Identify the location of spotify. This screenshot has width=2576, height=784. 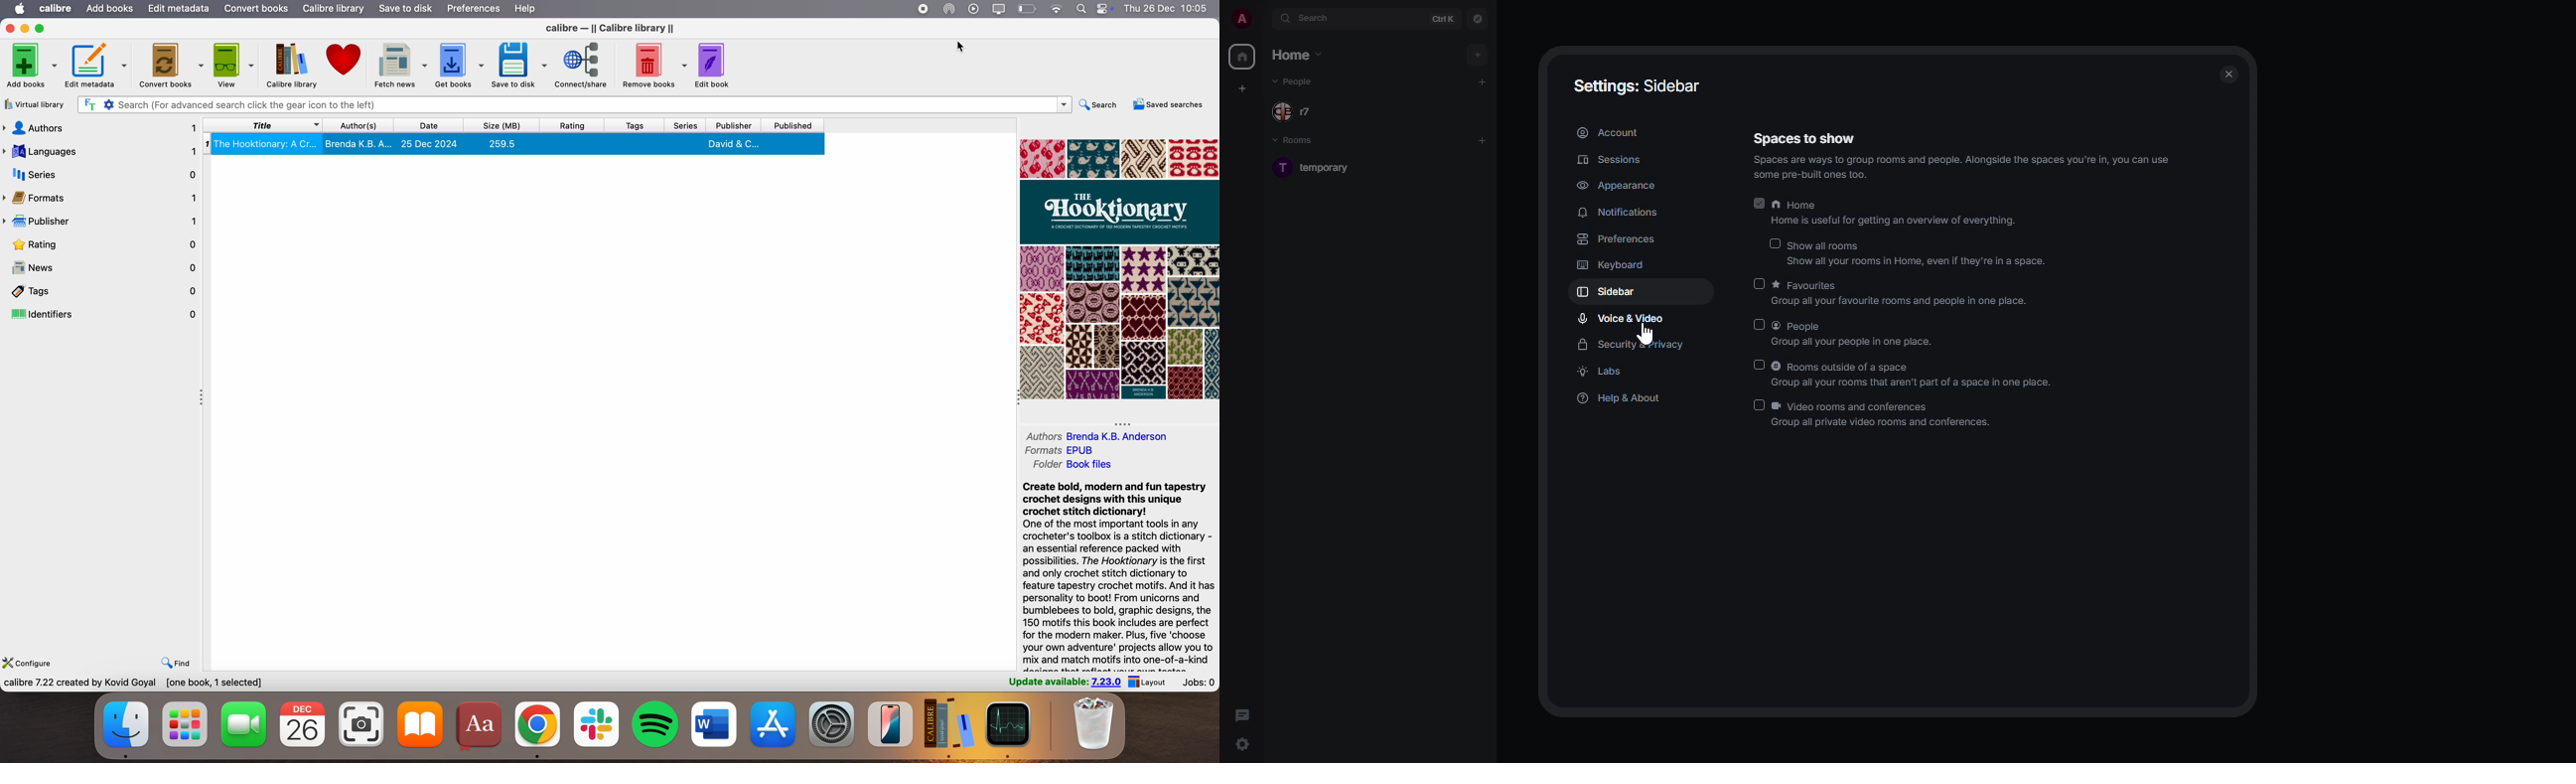
(656, 722).